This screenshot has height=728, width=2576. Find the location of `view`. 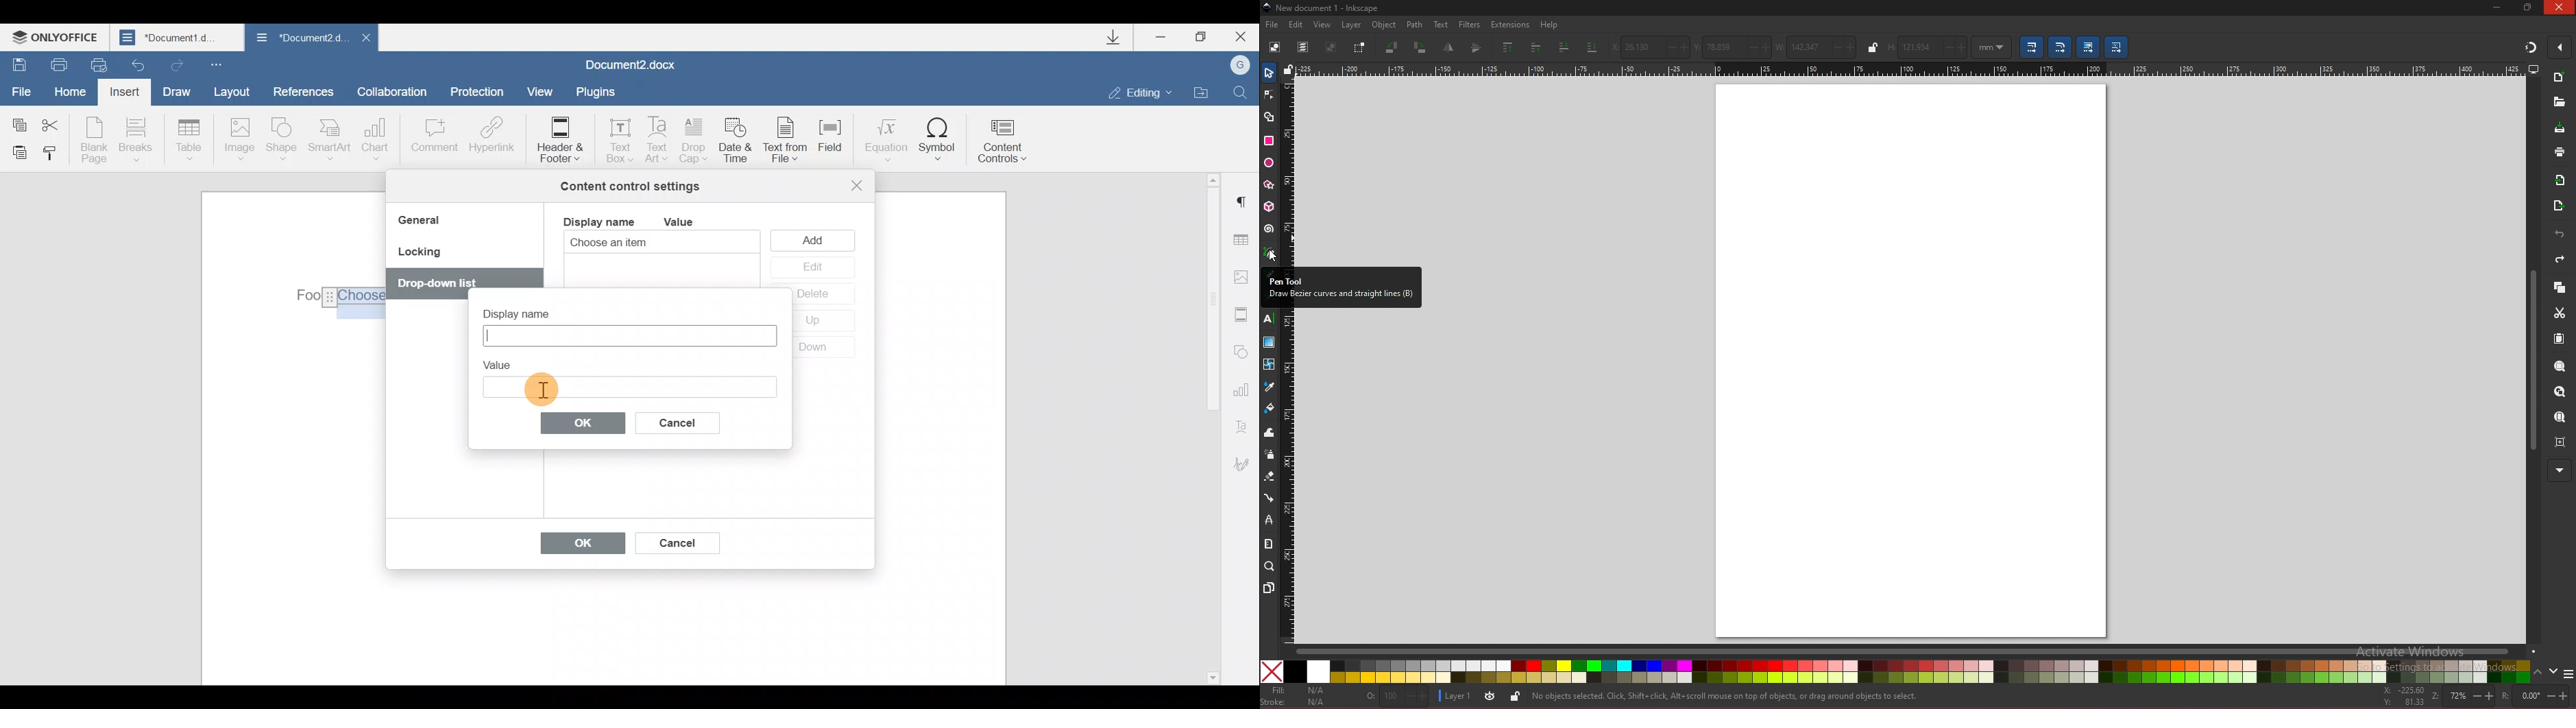

view is located at coordinates (1323, 25).